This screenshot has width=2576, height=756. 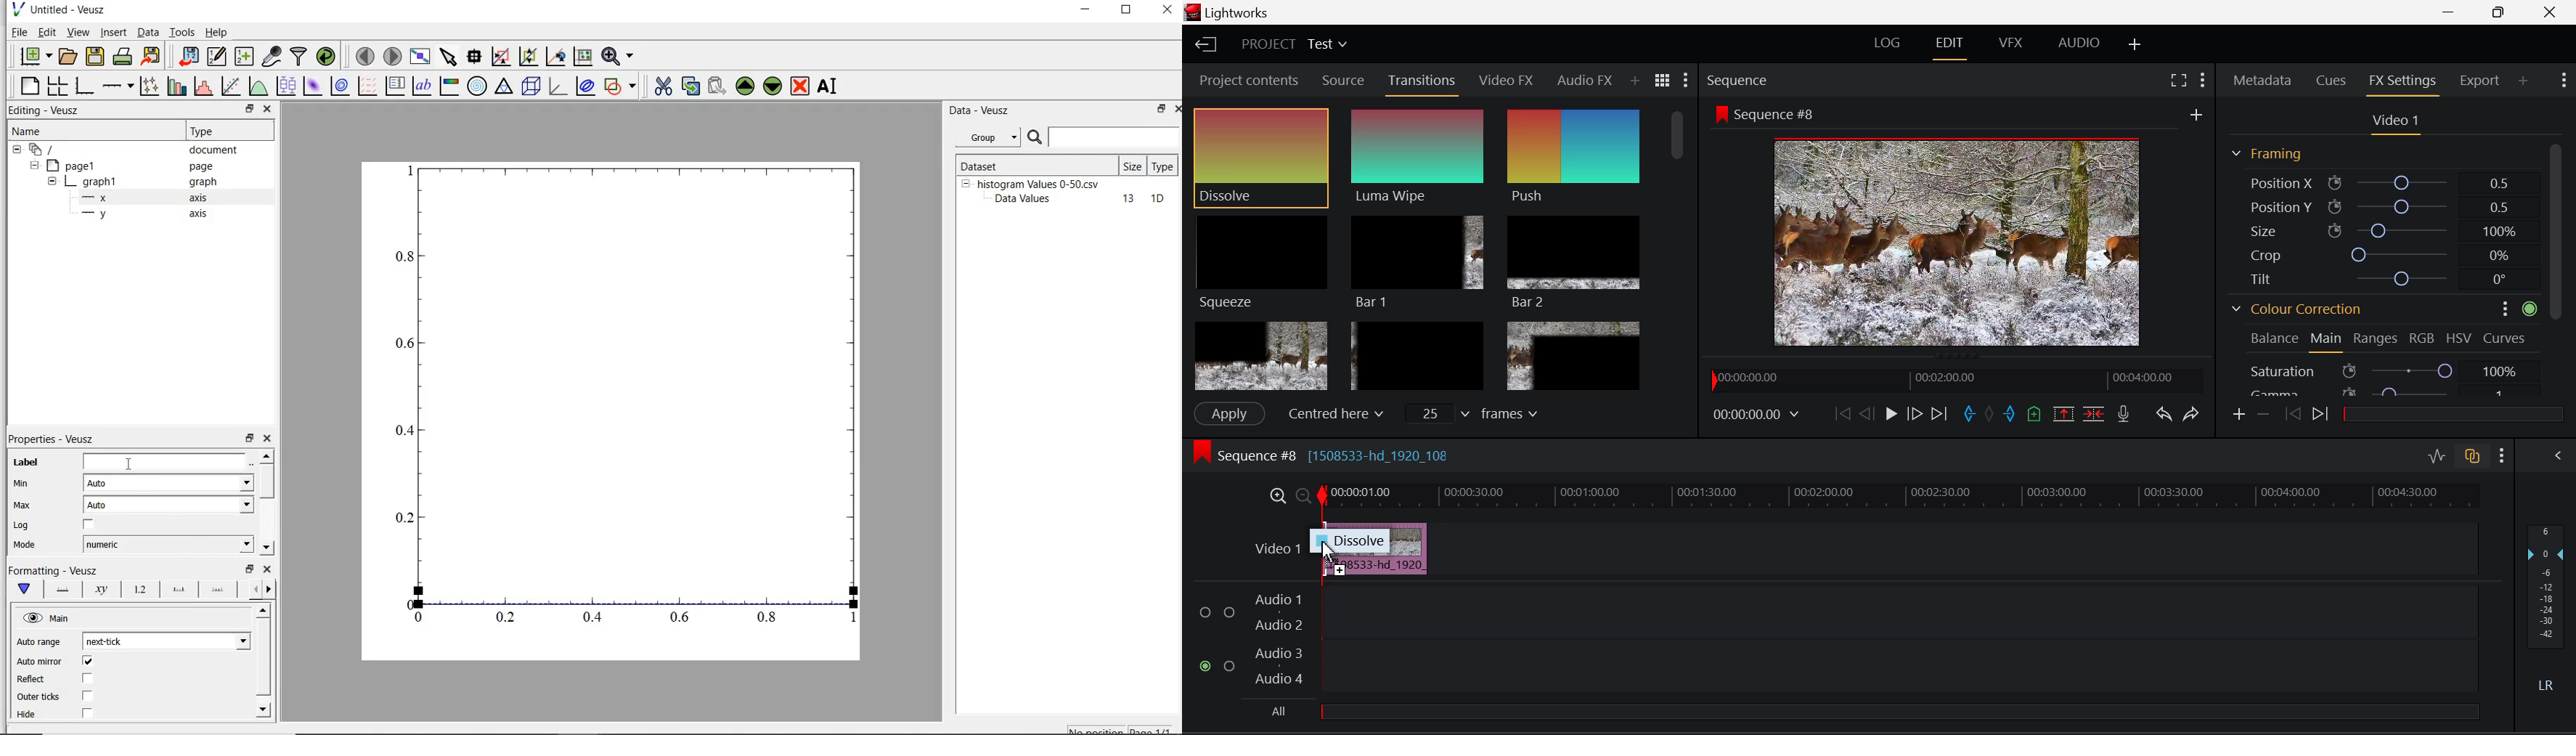 I want to click on Effect Applied, so click(x=1377, y=548).